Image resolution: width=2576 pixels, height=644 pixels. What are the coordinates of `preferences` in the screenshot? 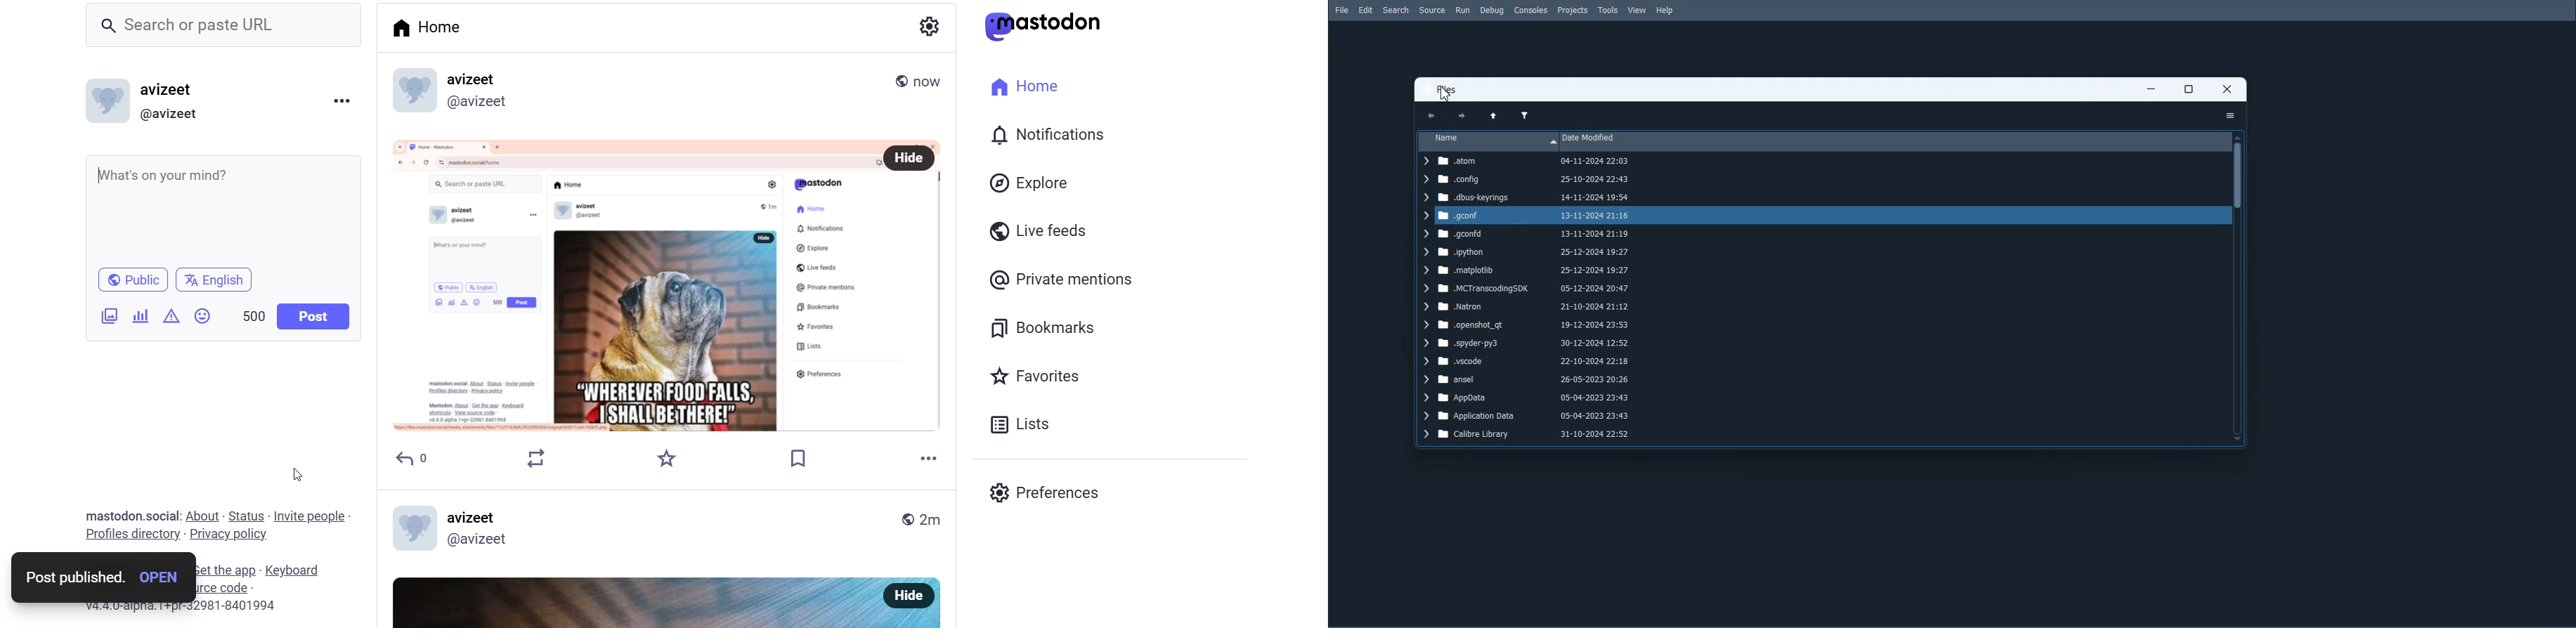 It's located at (1048, 491).